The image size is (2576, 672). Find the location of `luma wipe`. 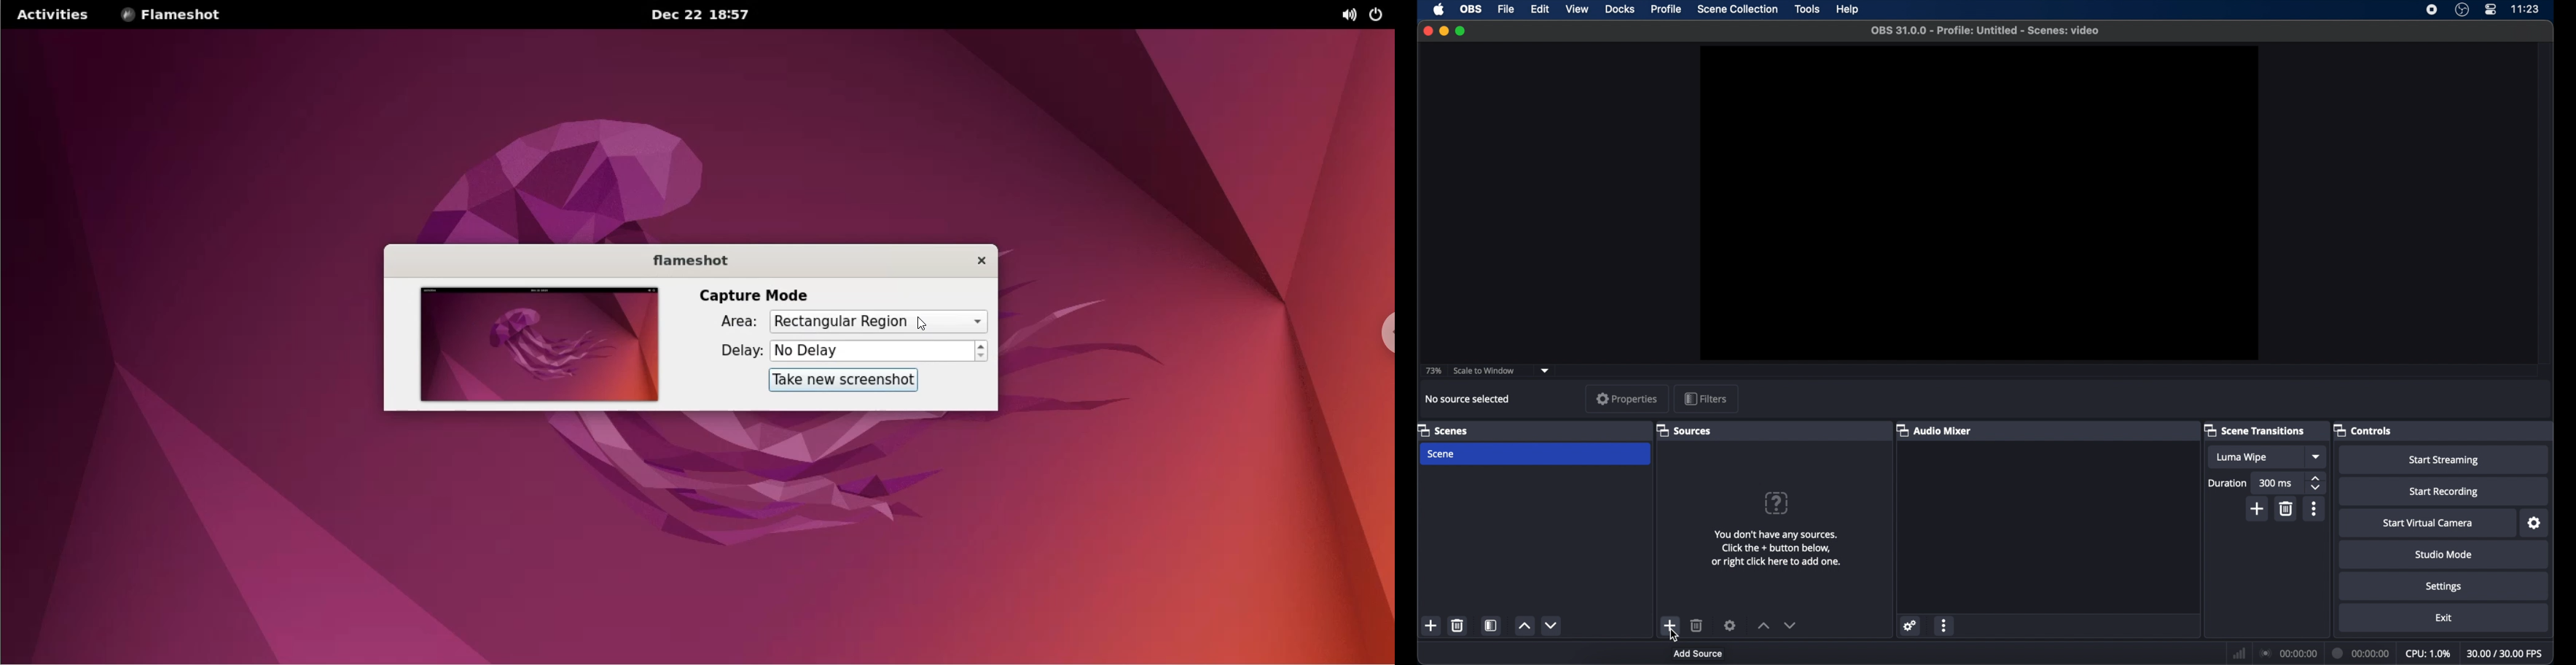

luma wipe is located at coordinates (2241, 457).